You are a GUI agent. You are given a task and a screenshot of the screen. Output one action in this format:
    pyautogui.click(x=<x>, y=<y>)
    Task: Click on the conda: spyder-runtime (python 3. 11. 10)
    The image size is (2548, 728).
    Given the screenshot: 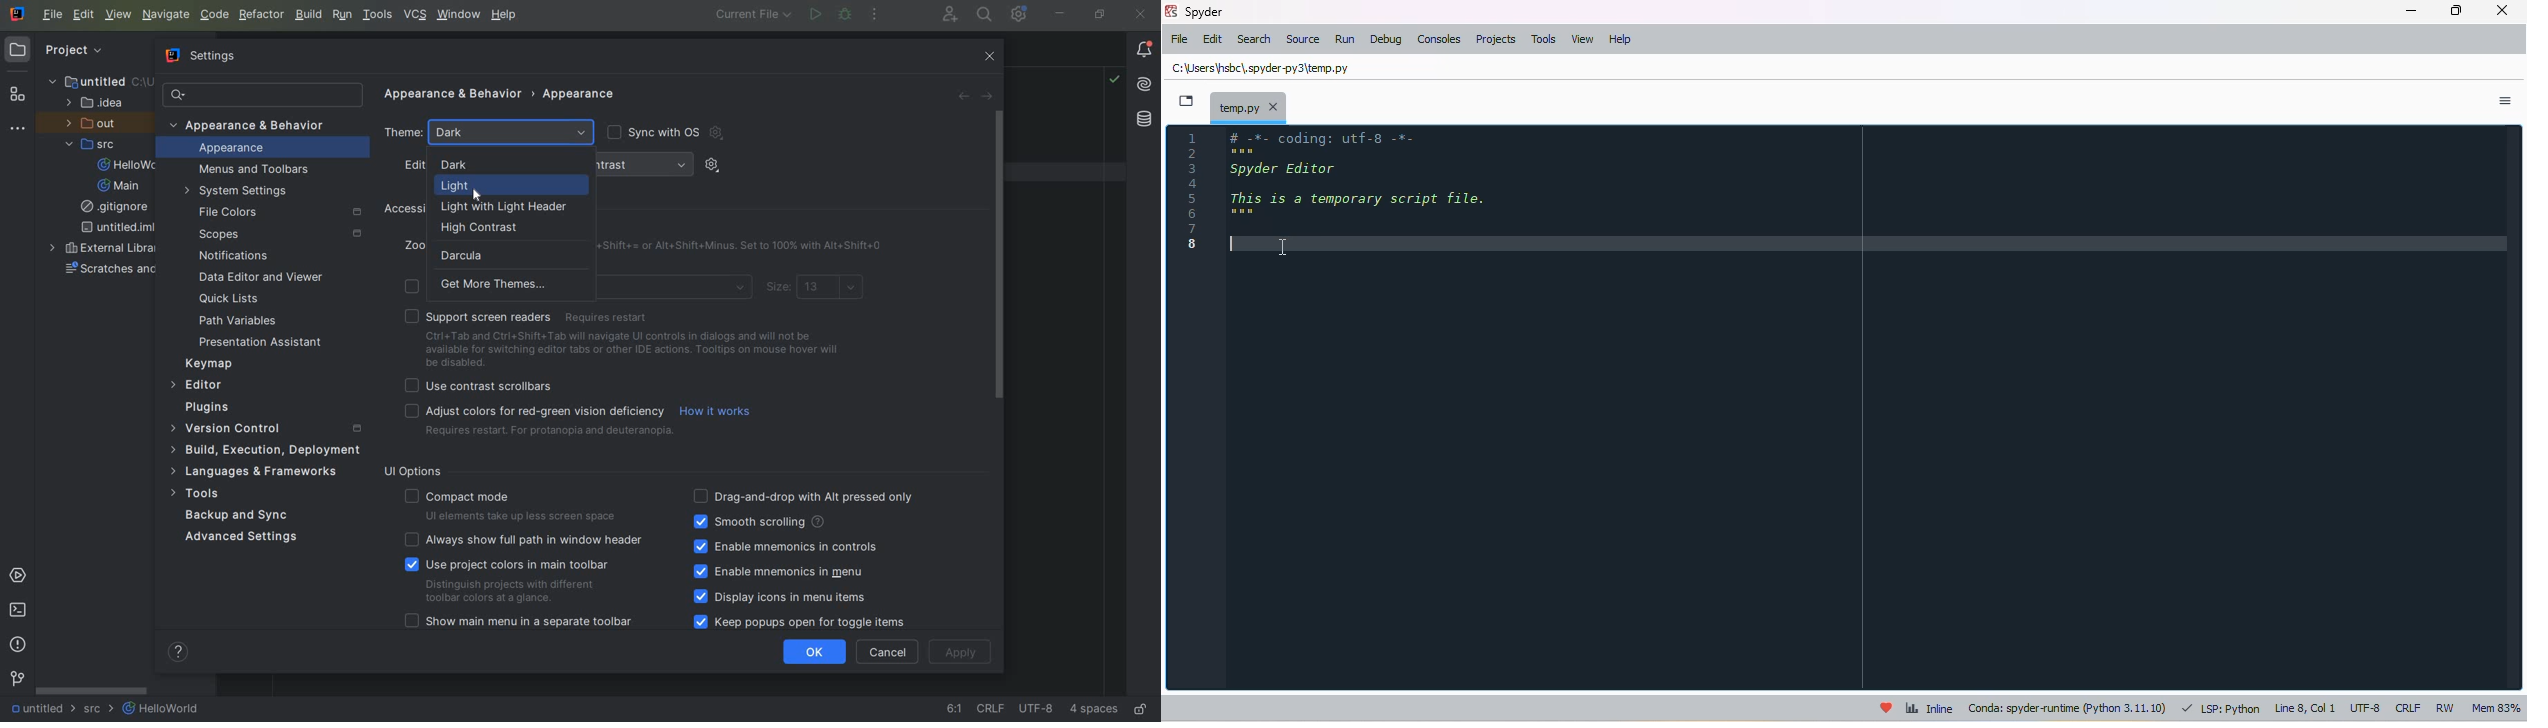 What is the action you would take?
    pyautogui.click(x=2069, y=708)
    